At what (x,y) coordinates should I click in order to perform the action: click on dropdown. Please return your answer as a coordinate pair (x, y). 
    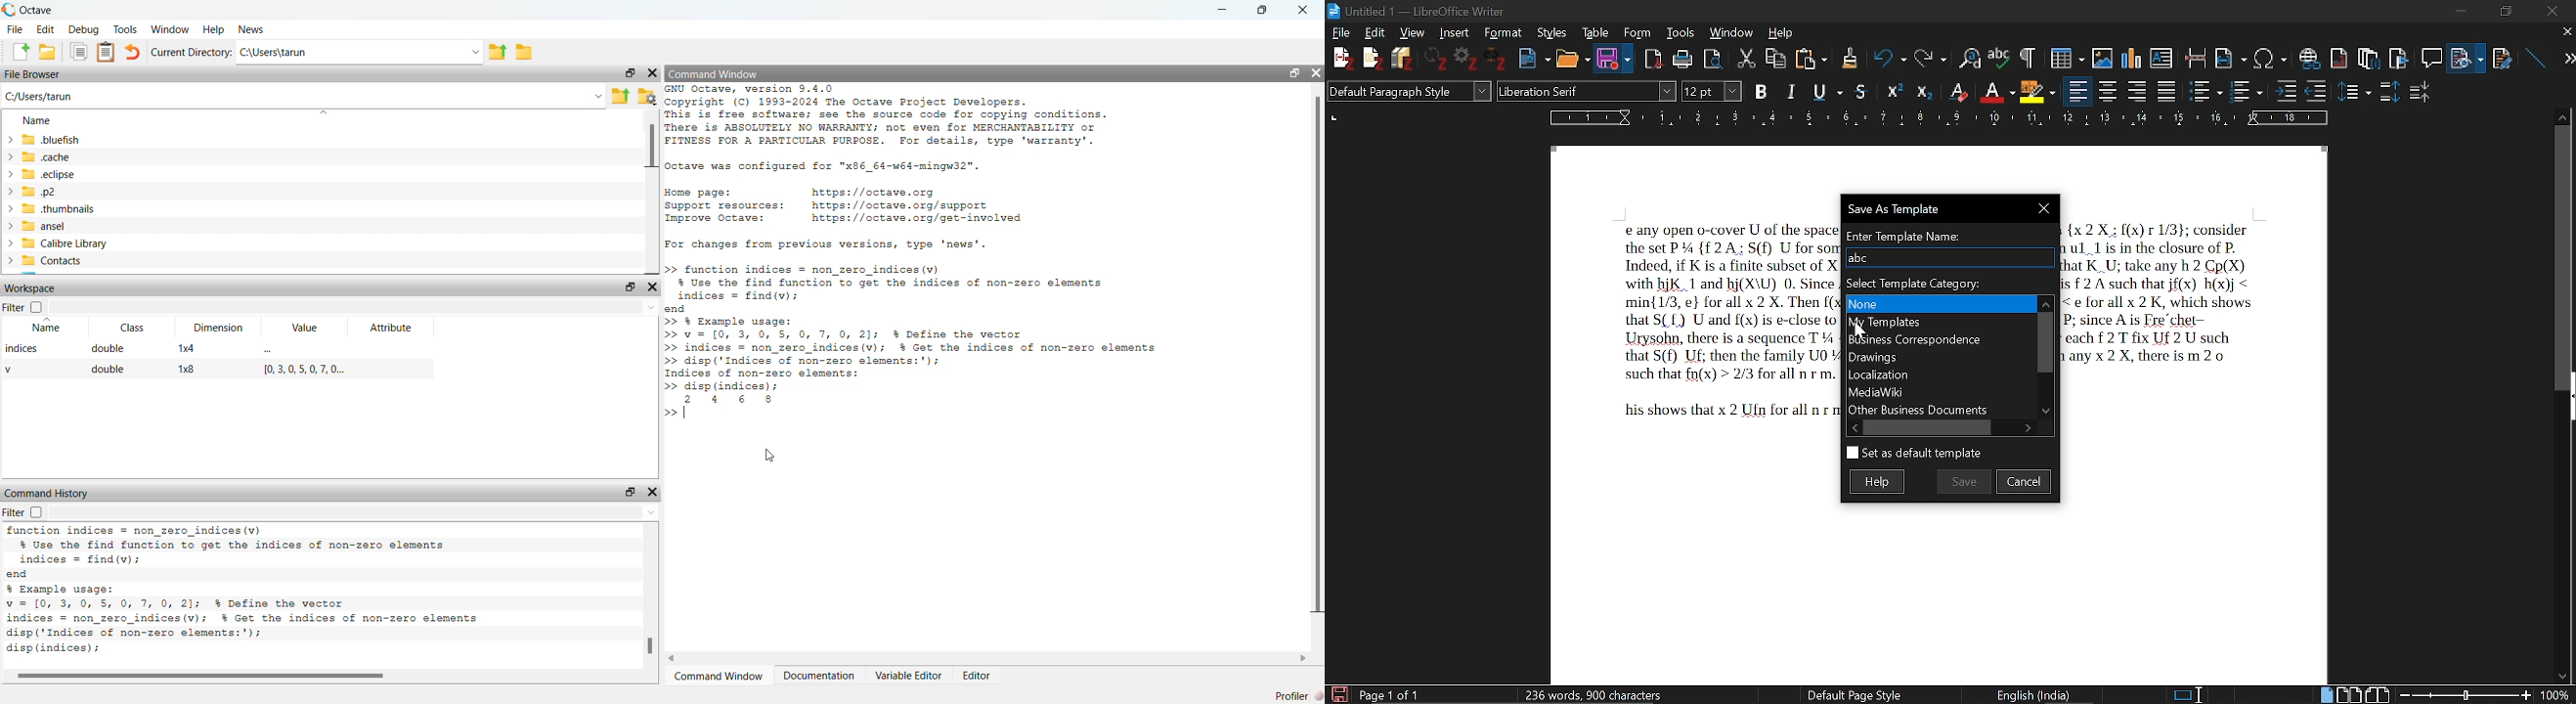
    Looking at the image, I should click on (357, 515).